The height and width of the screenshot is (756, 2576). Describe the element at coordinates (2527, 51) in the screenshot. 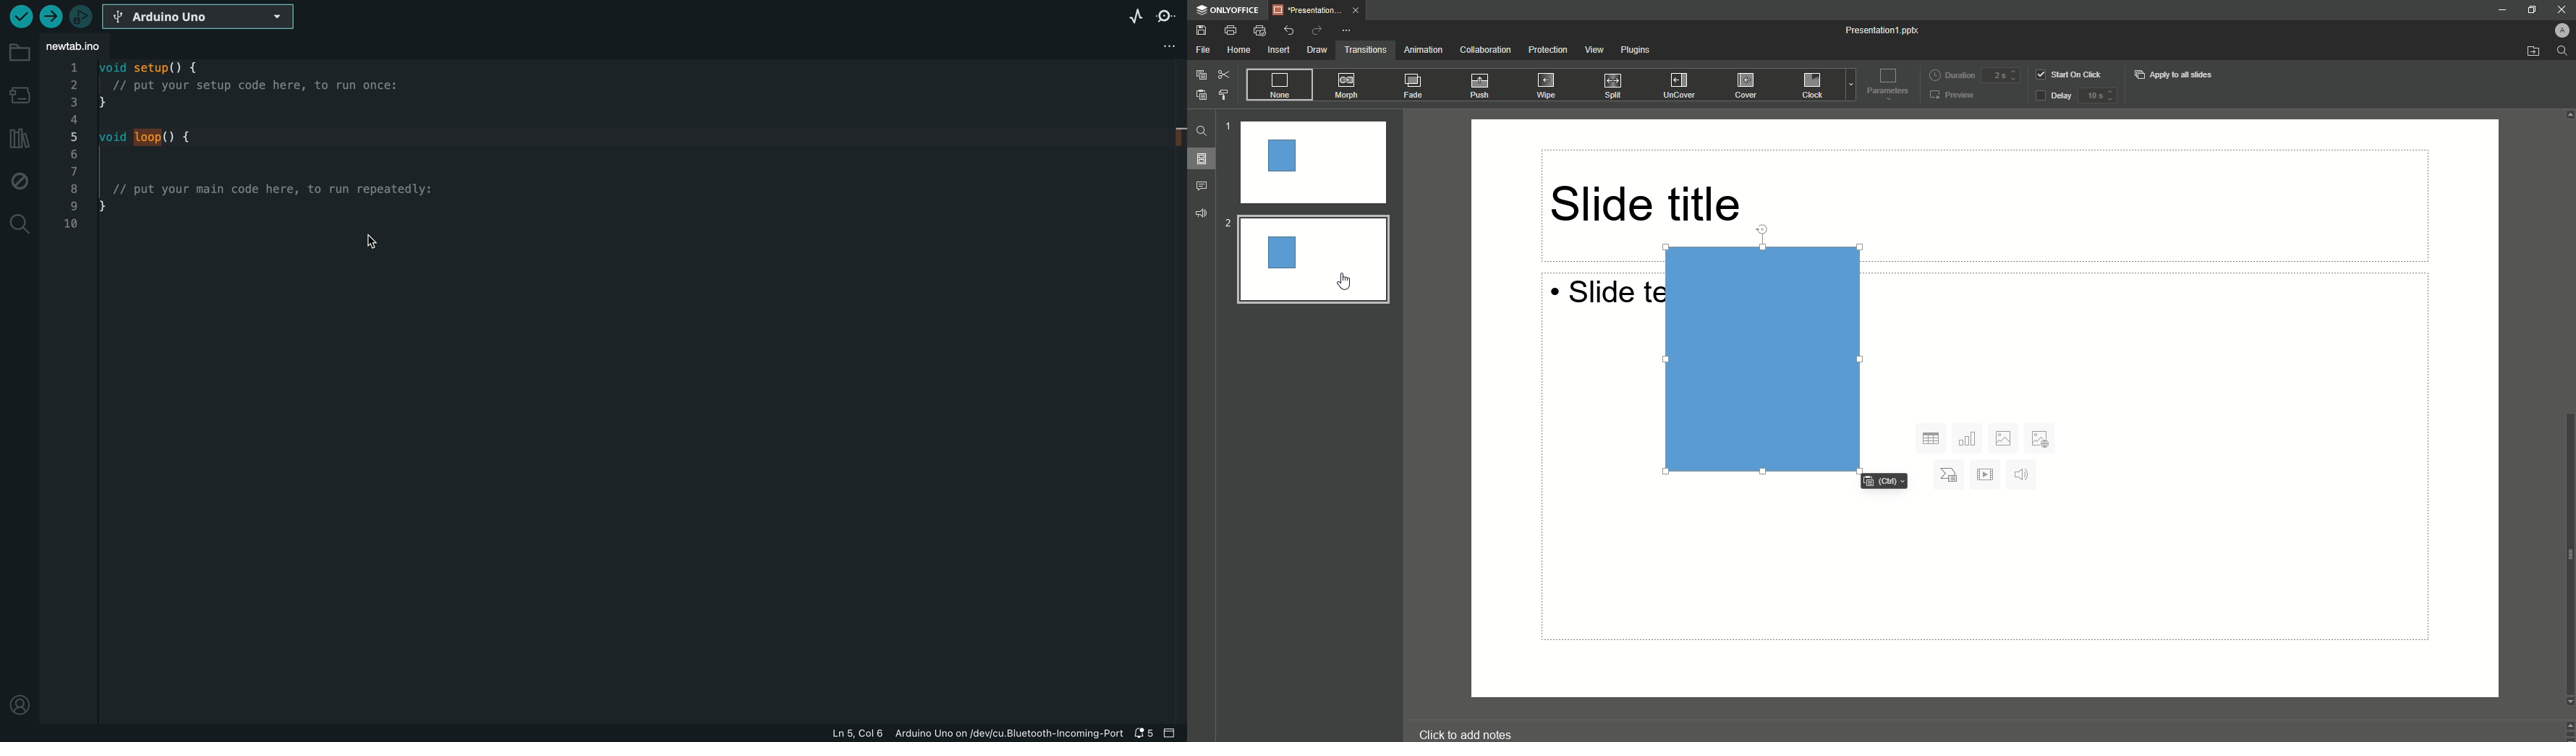

I see `Open from file` at that location.